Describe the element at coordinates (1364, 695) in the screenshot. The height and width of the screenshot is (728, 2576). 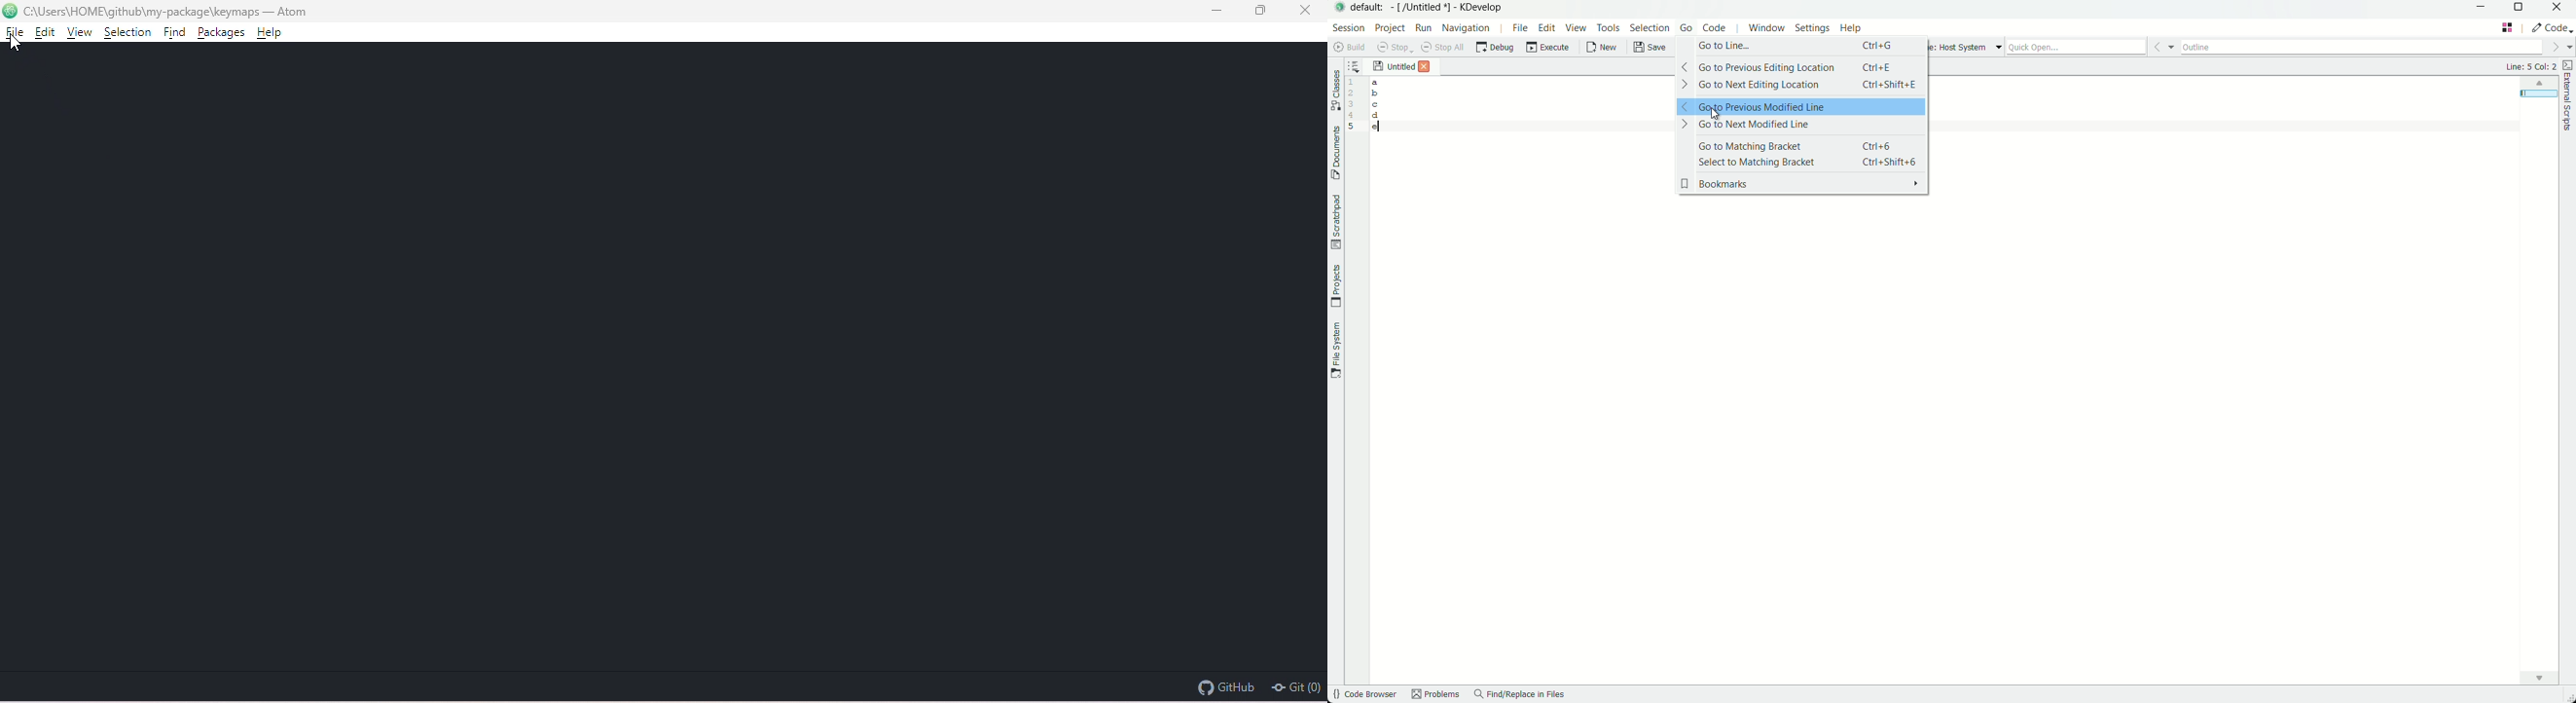
I see `code browser` at that location.